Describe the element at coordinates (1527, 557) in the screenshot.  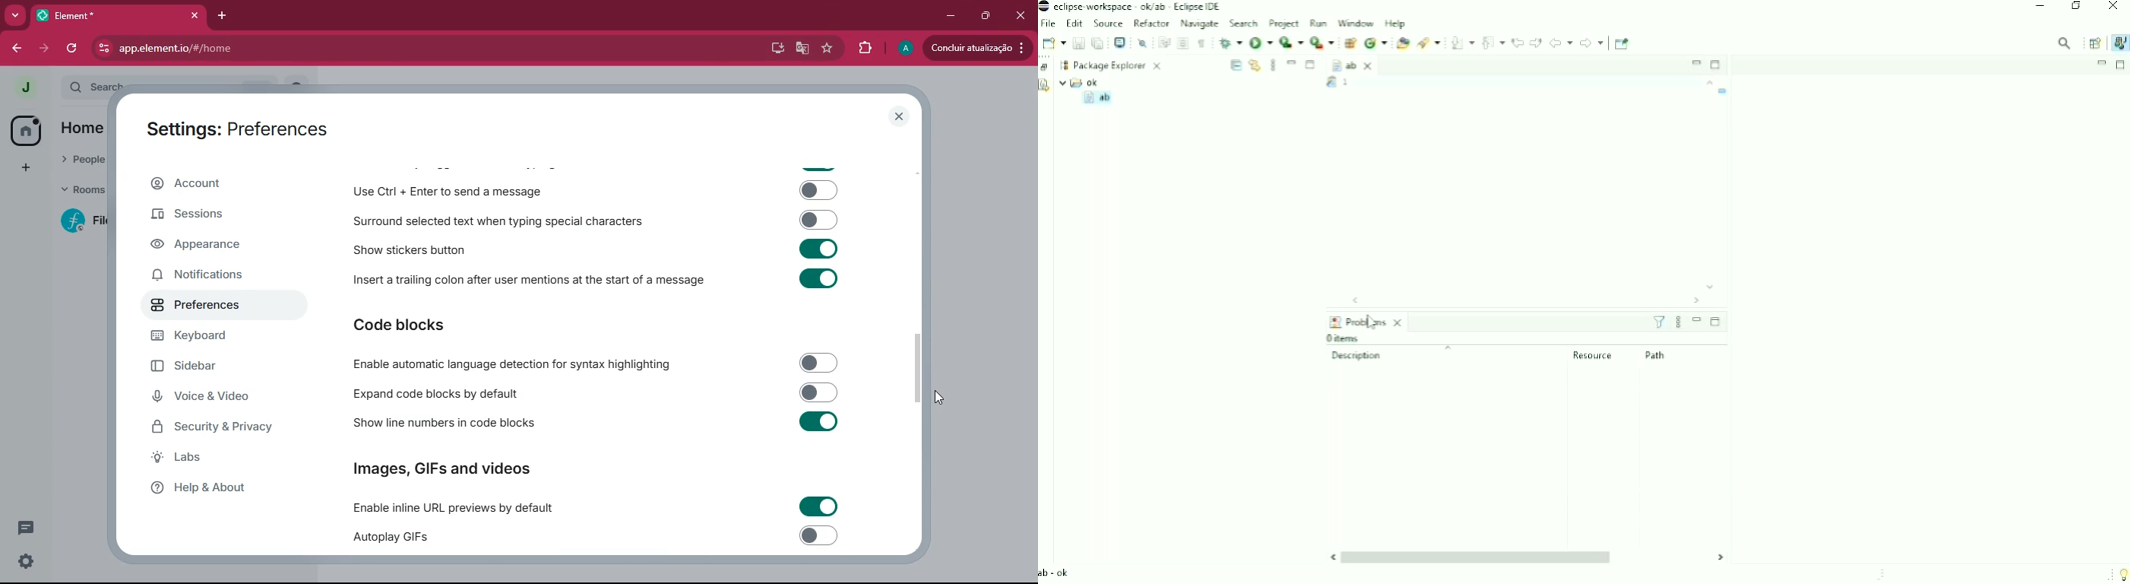
I see `Horizontal scrollbar` at that location.